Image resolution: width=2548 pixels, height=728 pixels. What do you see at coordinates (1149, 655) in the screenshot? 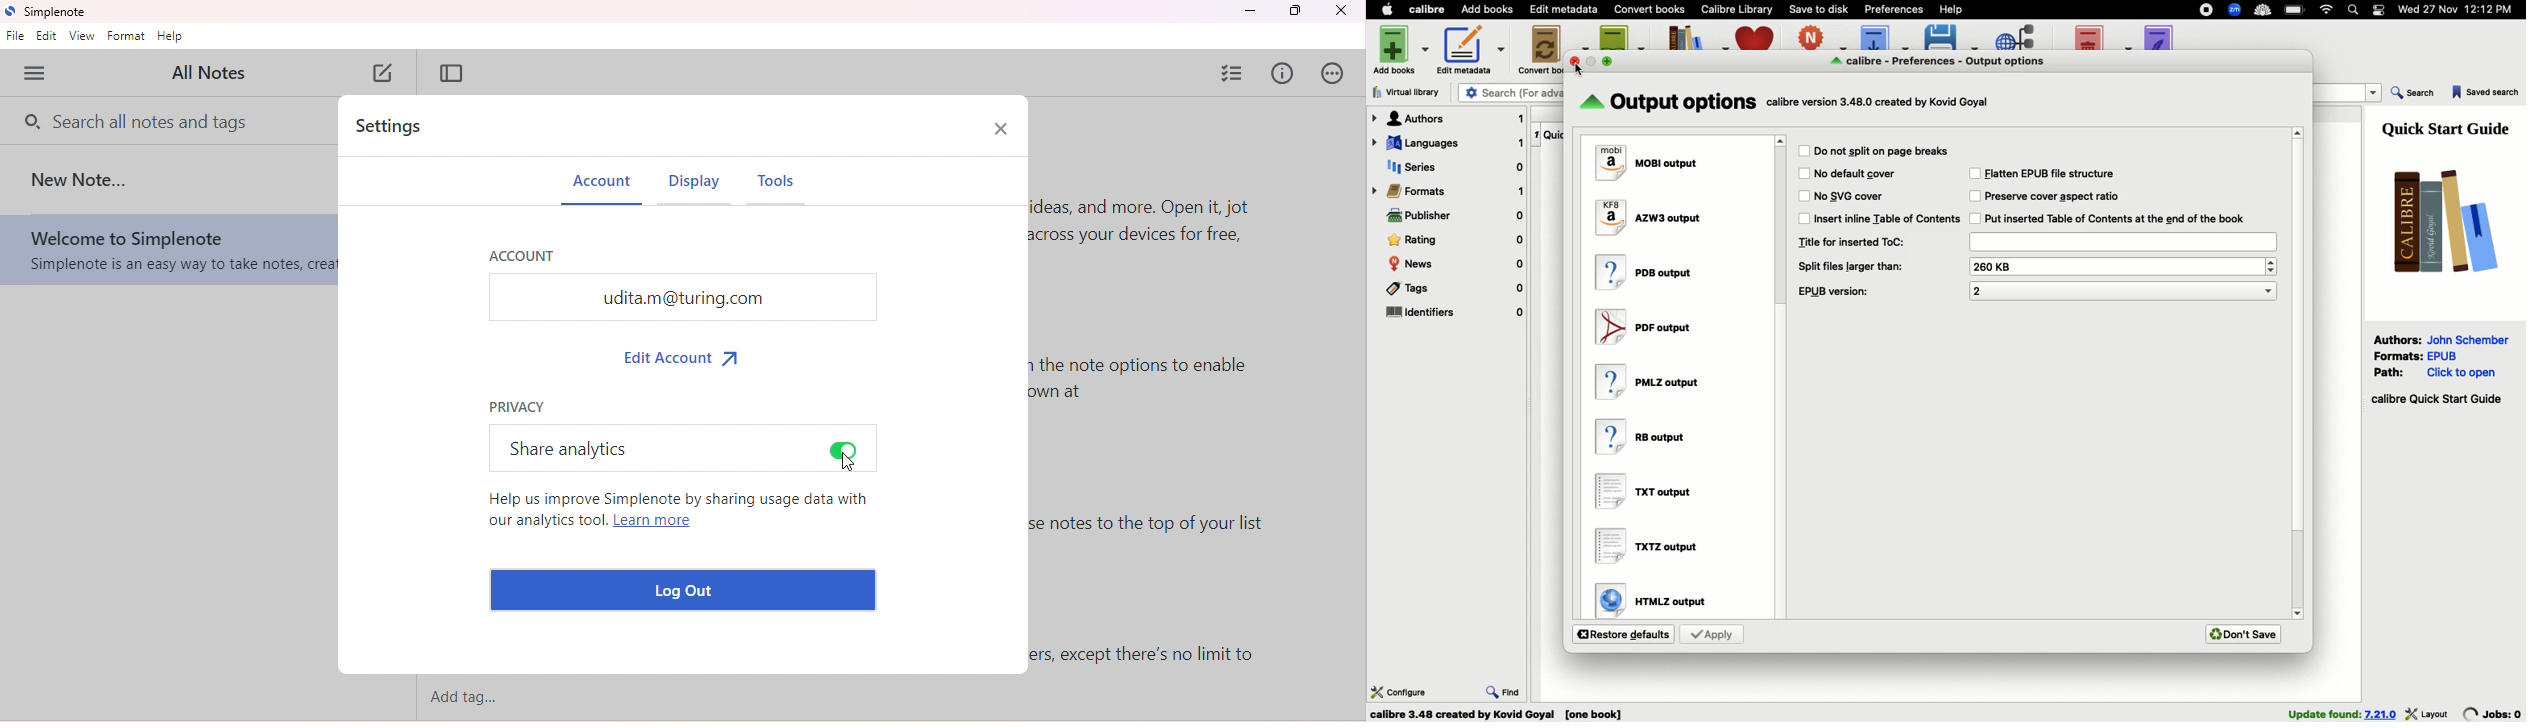
I see `text on tags` at bounding box center [1149, 655].